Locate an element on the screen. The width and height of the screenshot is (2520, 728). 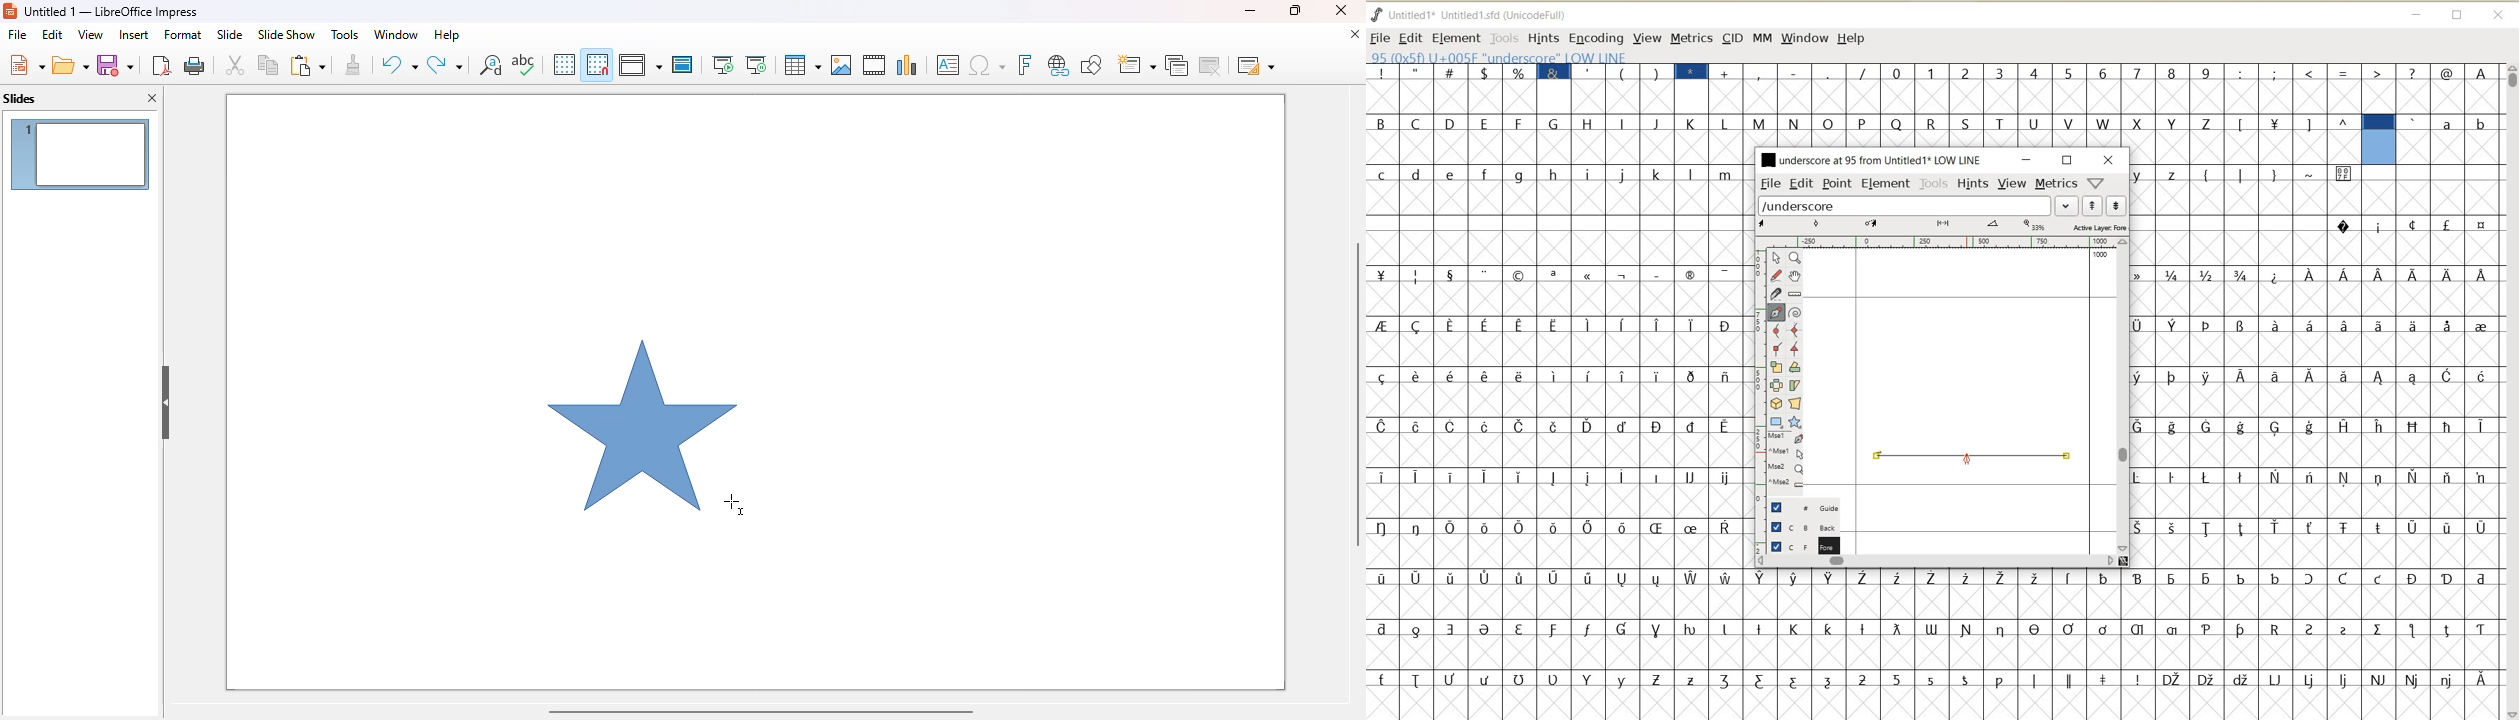
perform a perspective transformation on the selection is located at coordinates (1795, 404).